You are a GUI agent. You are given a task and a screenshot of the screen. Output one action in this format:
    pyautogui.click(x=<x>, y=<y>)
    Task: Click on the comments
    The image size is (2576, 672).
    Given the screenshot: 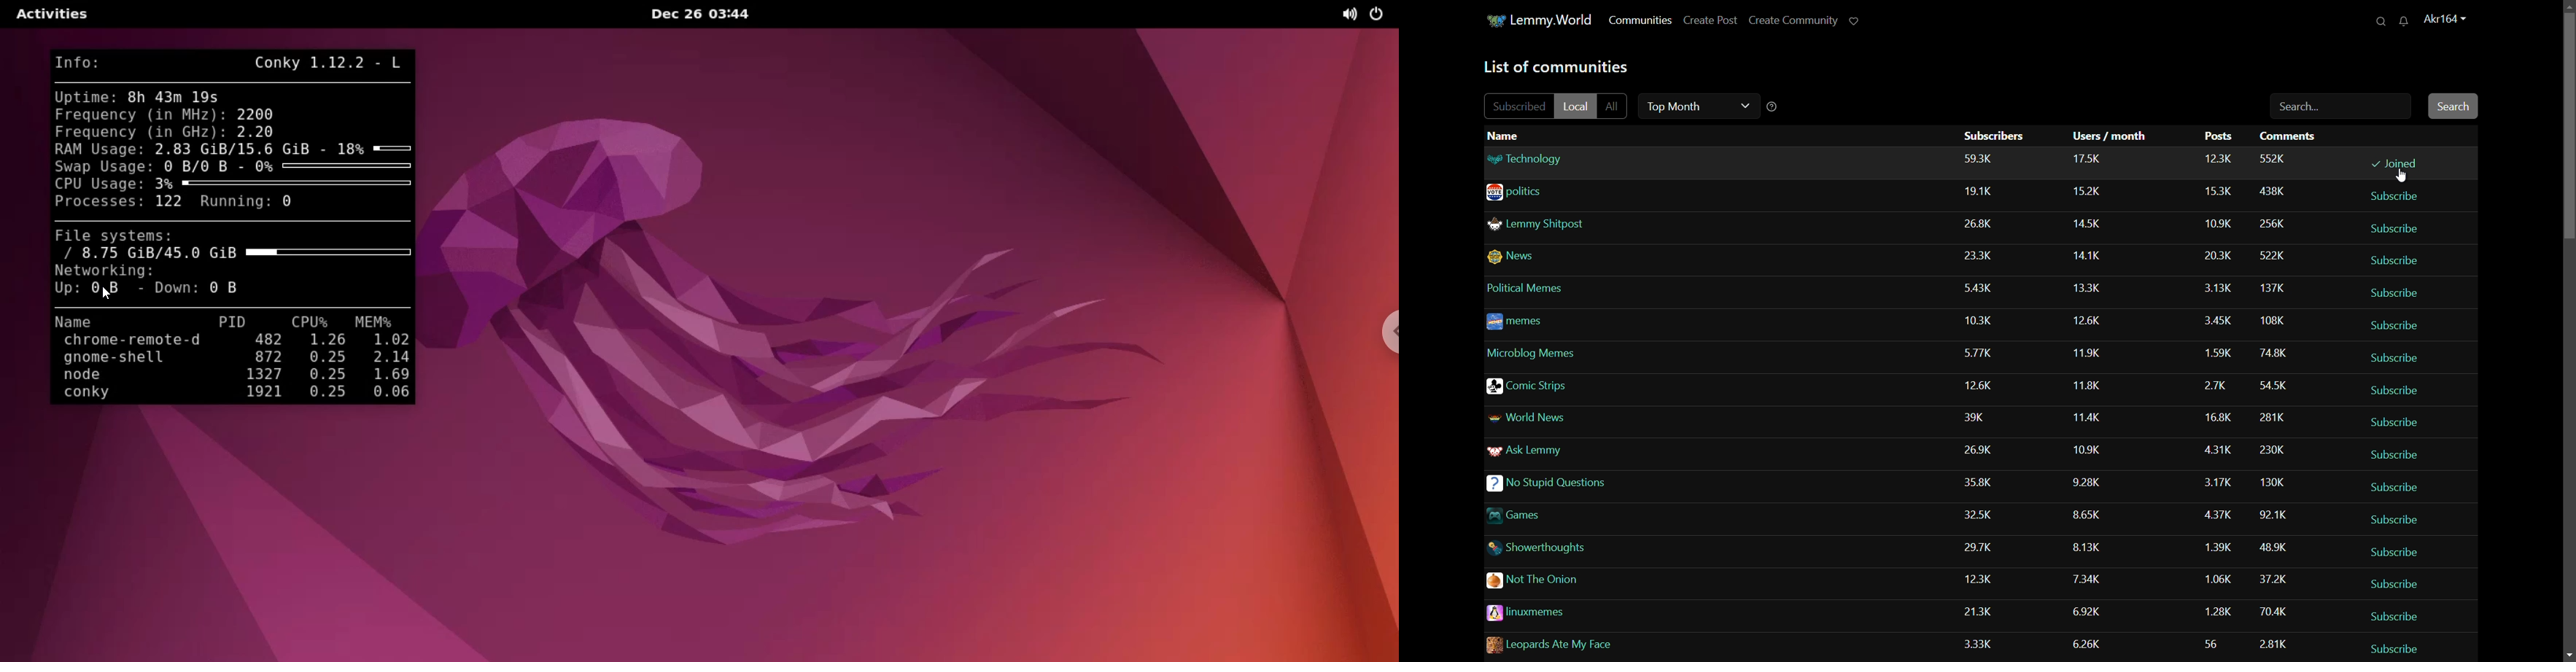 What is the action you would take?
    pyautogui.click(x=2271, y=192)
    